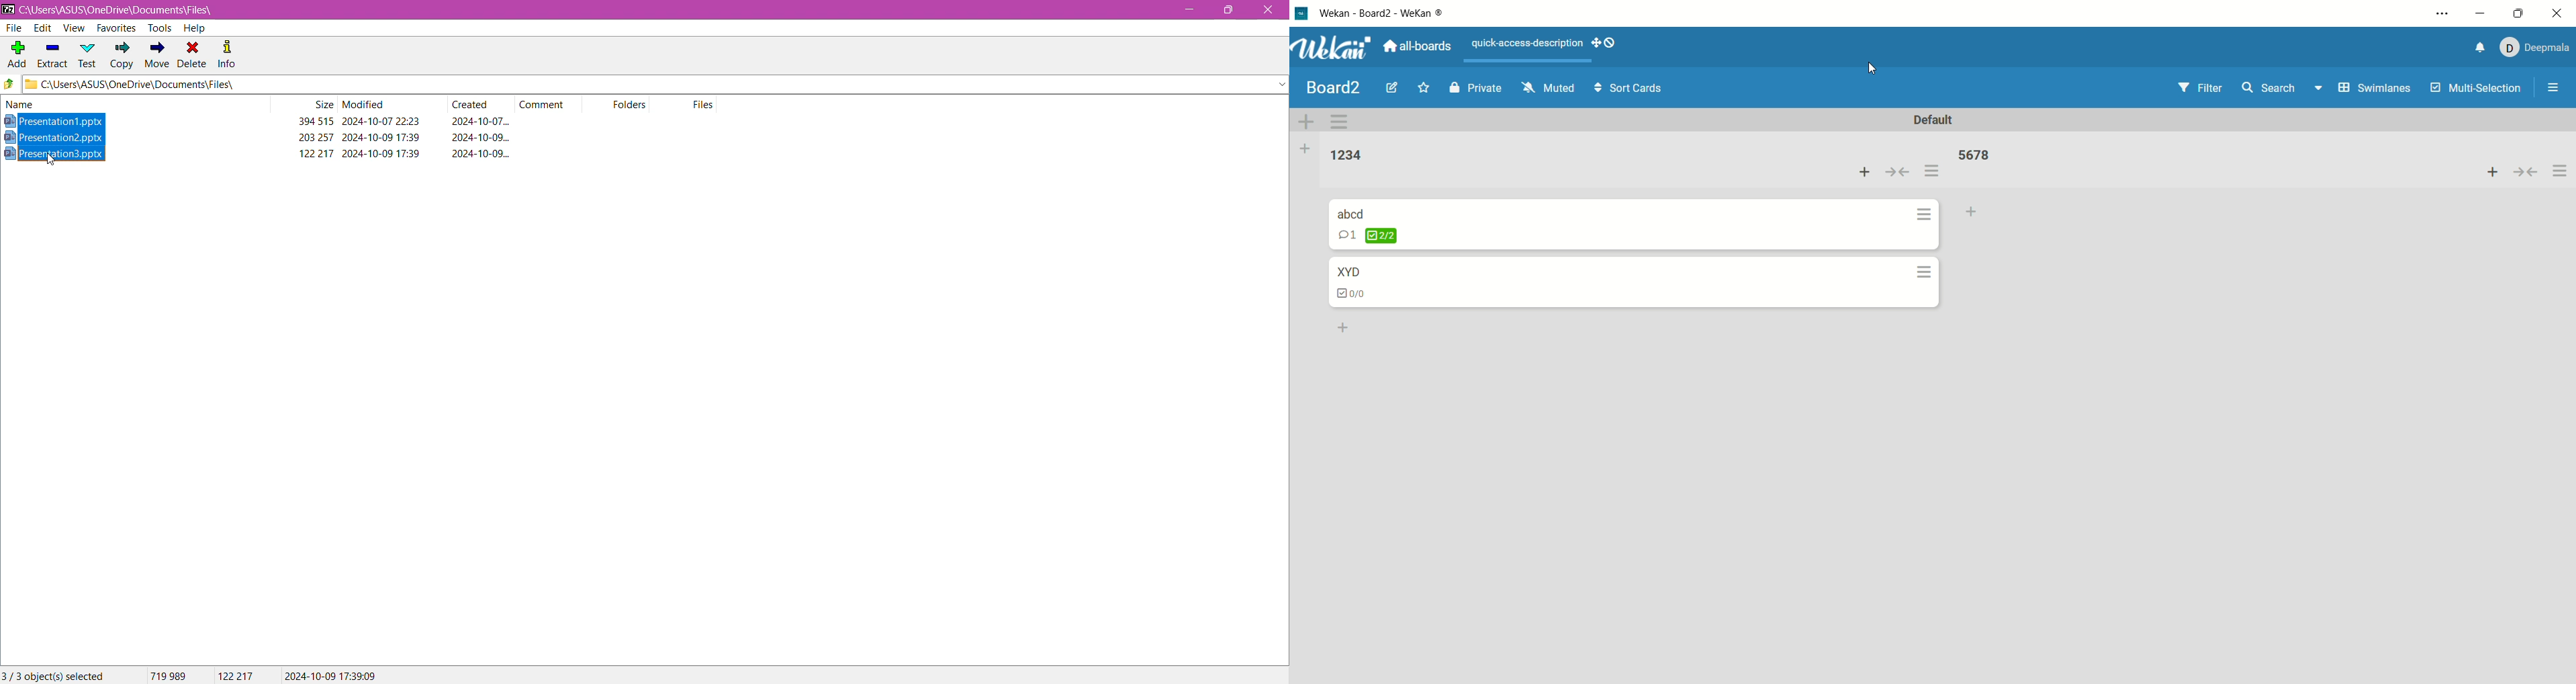  Describe the element at coordinates (1875, 69) in the screenshot. I see `cursor` at that location.